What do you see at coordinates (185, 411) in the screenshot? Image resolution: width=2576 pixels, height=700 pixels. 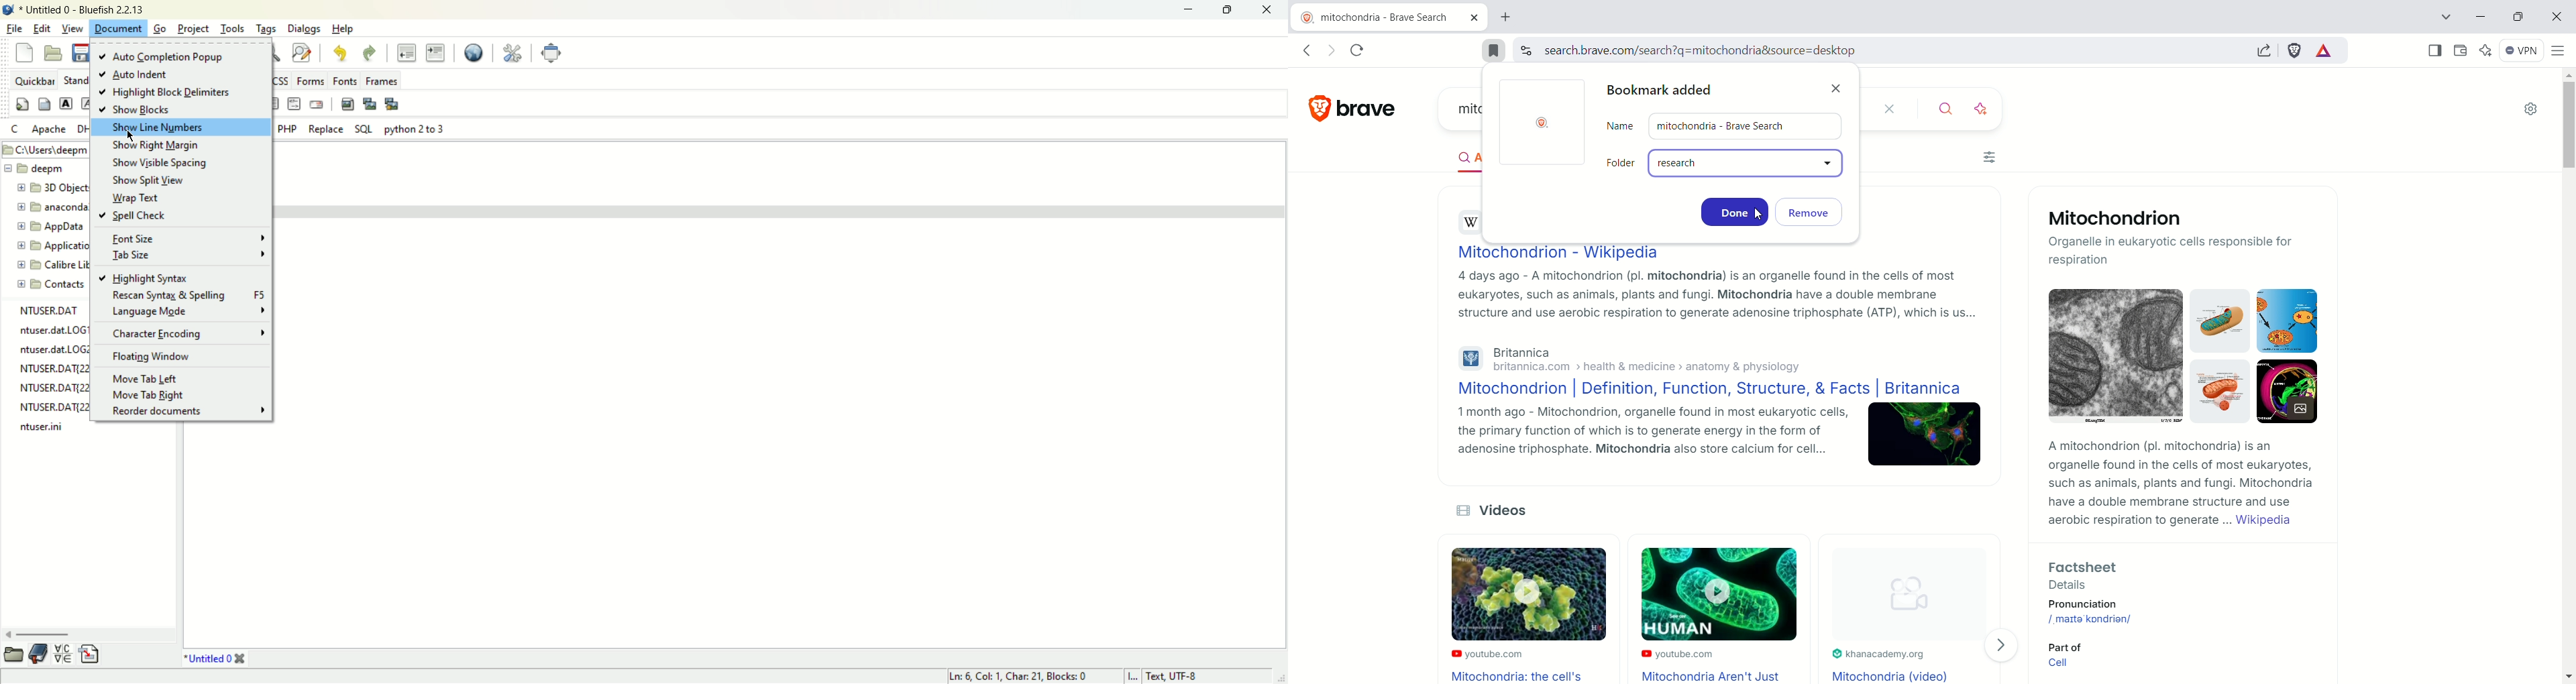 I see `reorder documents` at bounding box center [185, 411].